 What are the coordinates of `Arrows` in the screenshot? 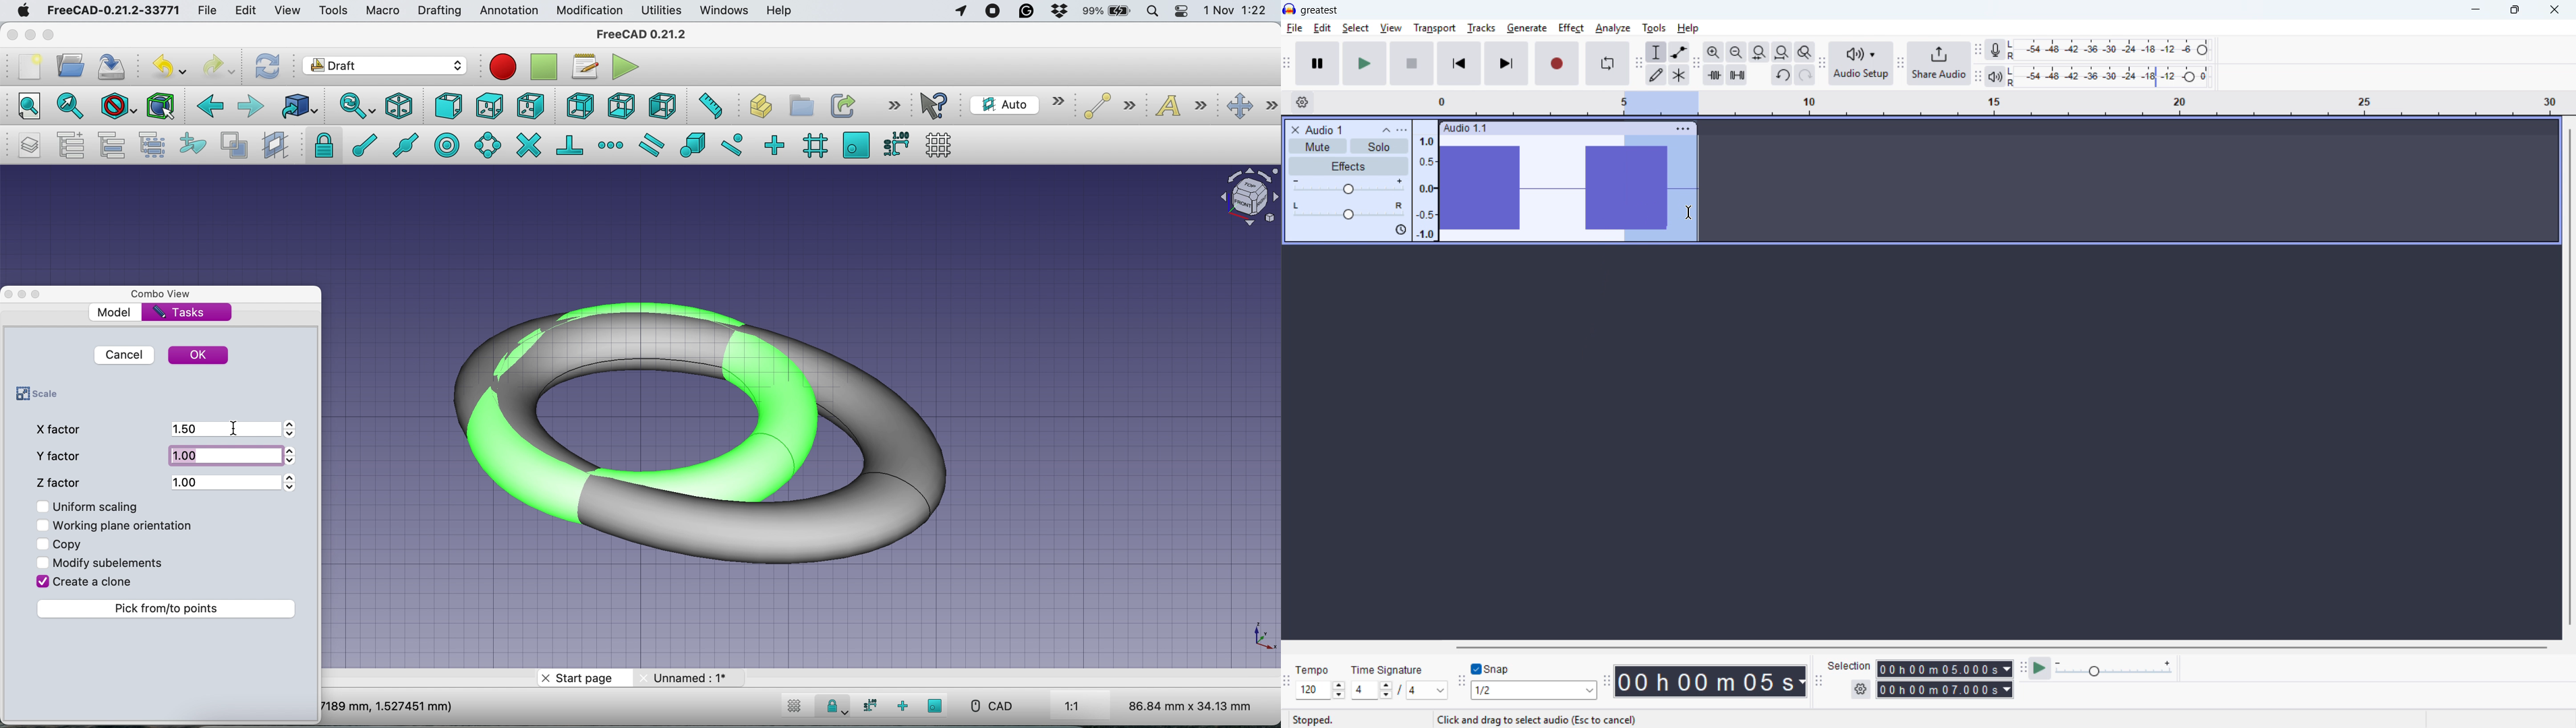 It's located at (293, 457).